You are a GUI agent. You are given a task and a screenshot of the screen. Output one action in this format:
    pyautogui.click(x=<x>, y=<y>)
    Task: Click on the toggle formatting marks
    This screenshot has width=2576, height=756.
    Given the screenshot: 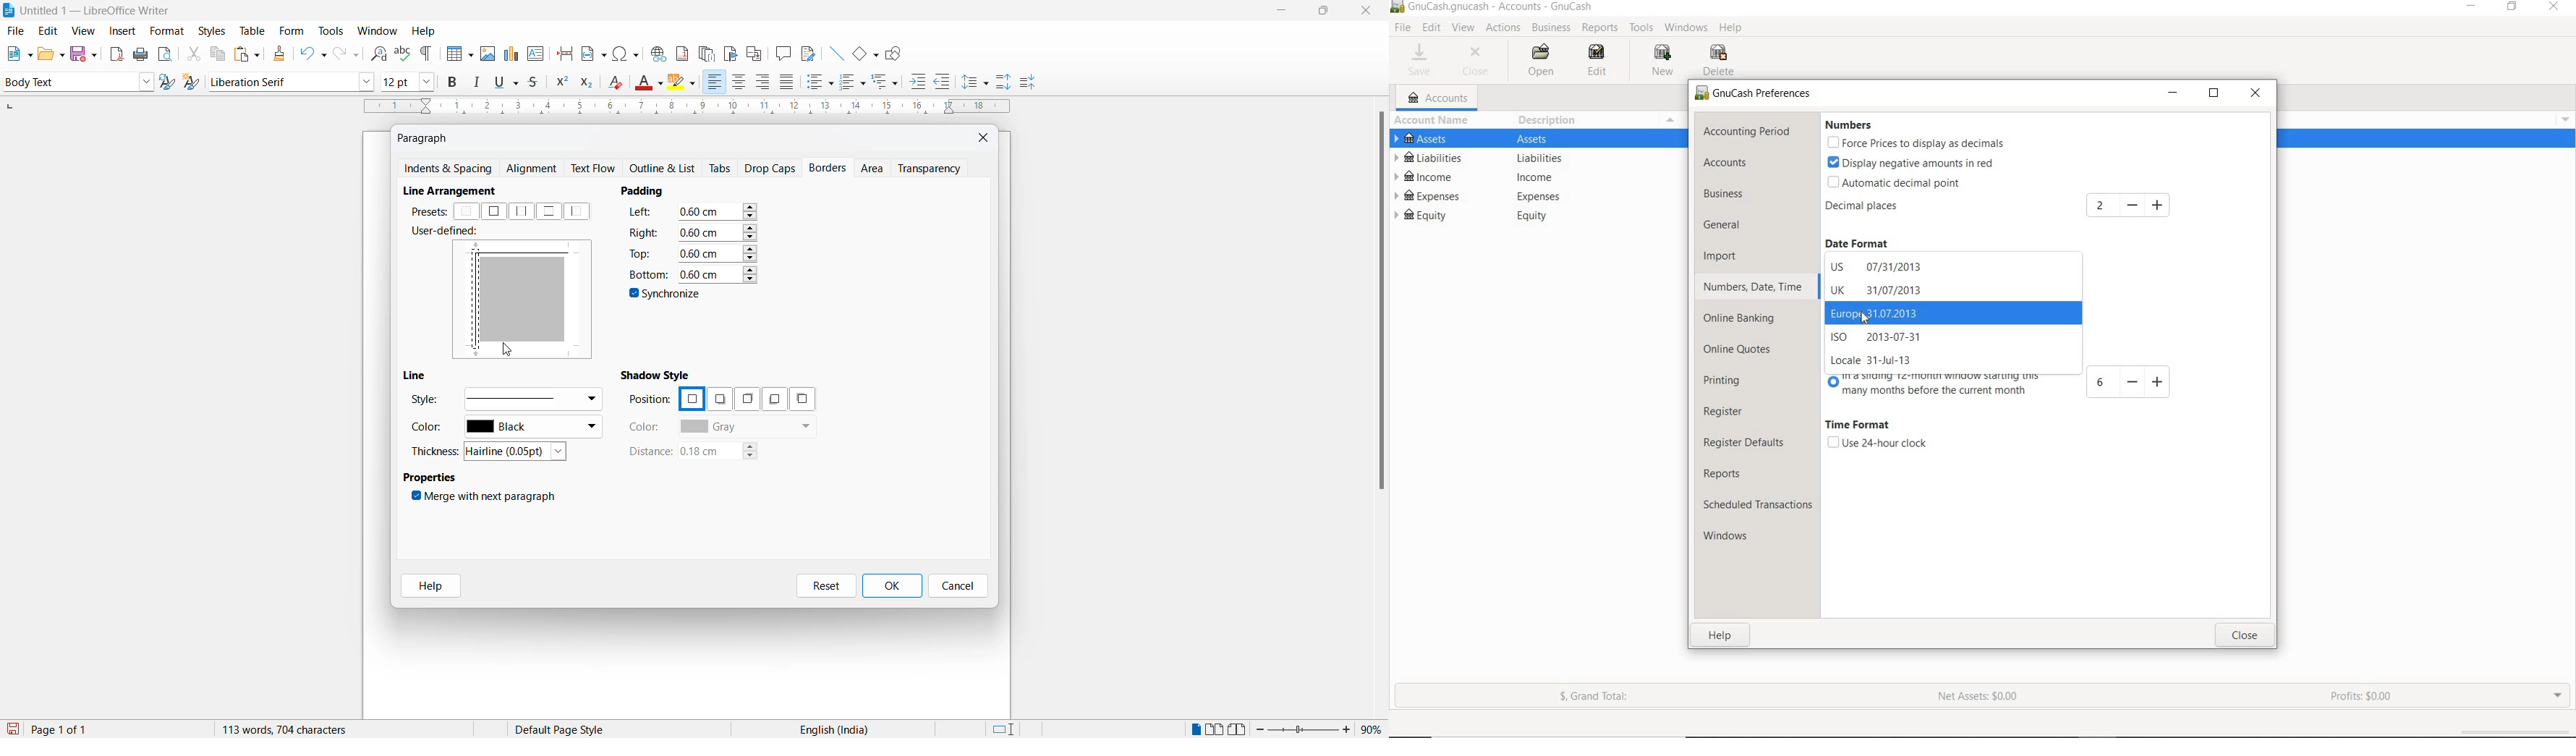 What is the action you would take?
    pyautogui.click(x=427, y=54)
    